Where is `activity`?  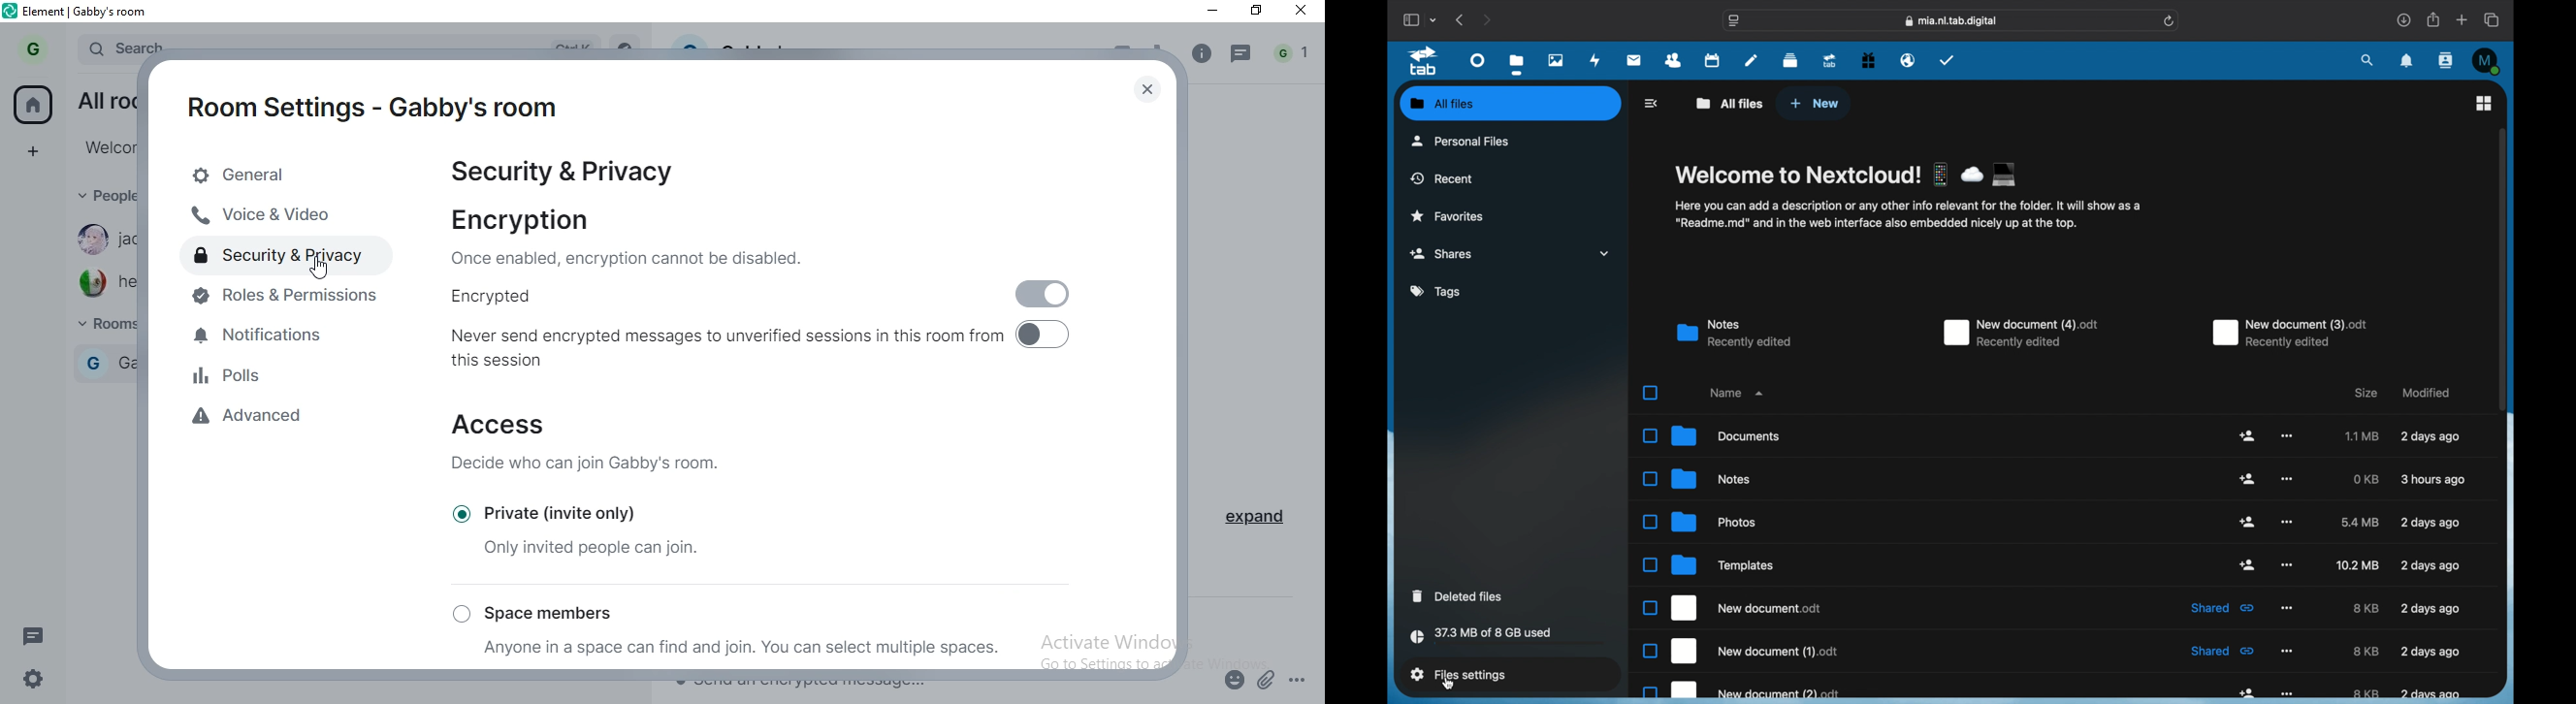 activity is located at coordinates (1595, 60).